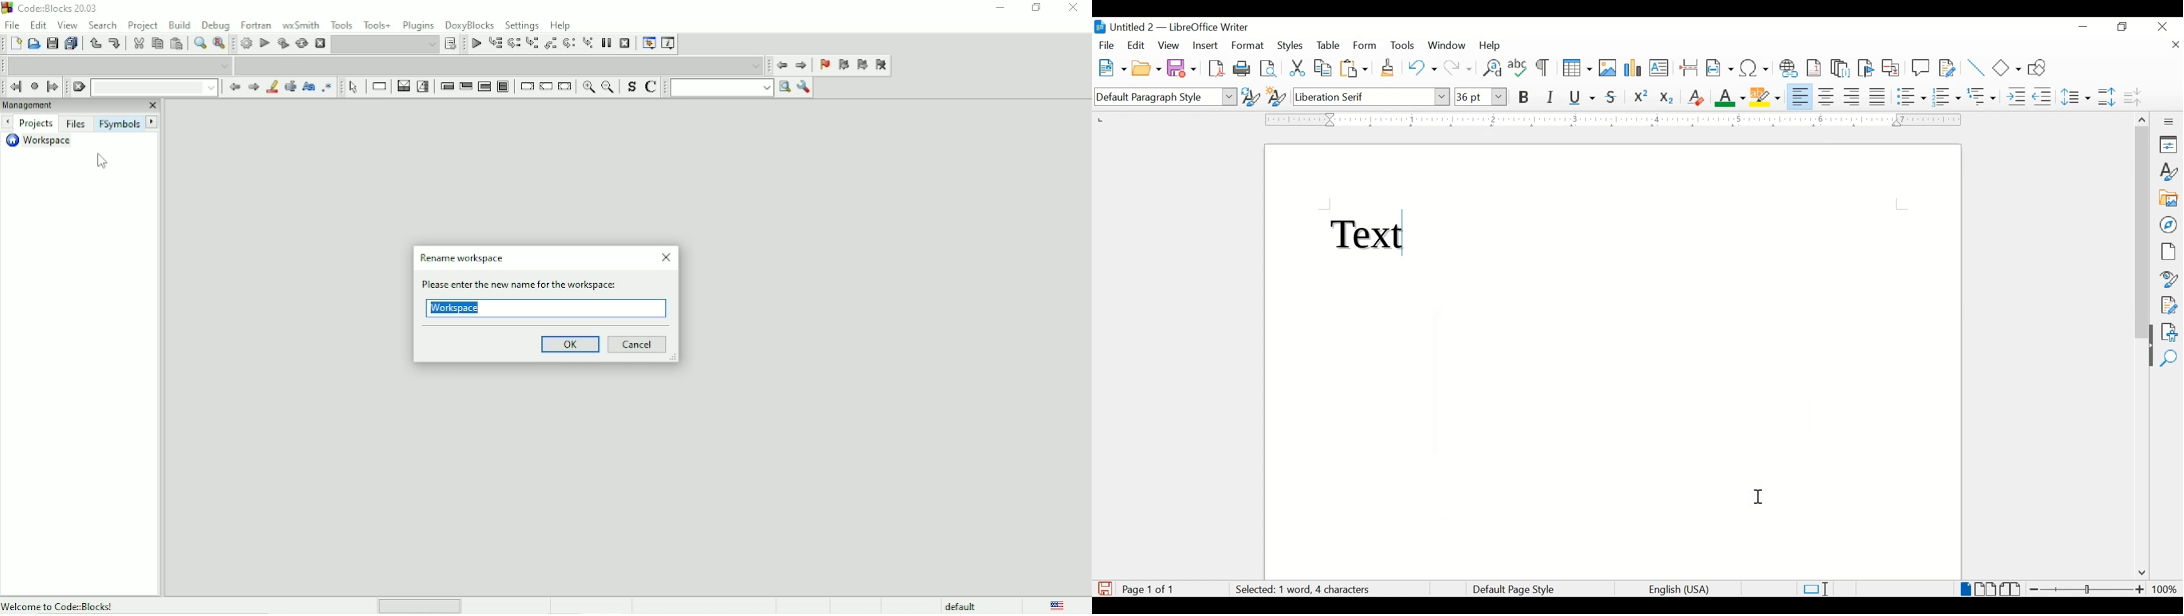 This screenshot has height=616, width=2184. Describe the element at coordinates (2077, 97) in the screenshot. I see `set line spacing` at that location.